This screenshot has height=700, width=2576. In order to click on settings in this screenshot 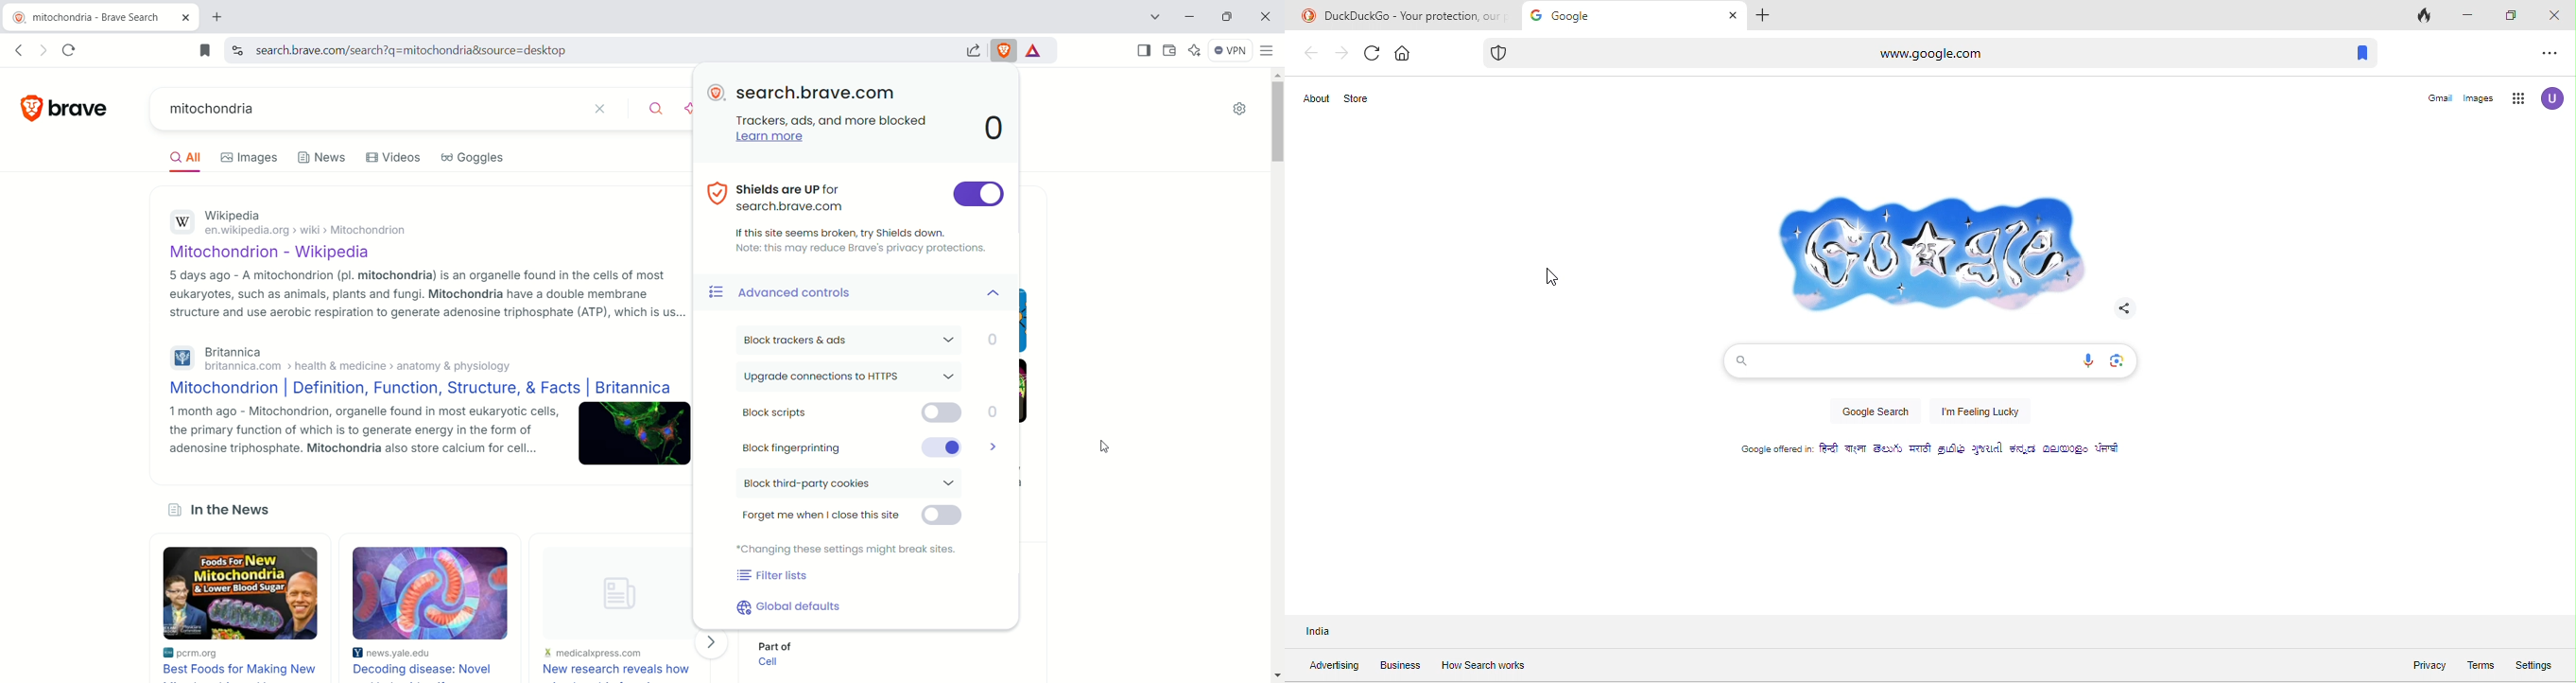, I will do `click(2542, 663)`.